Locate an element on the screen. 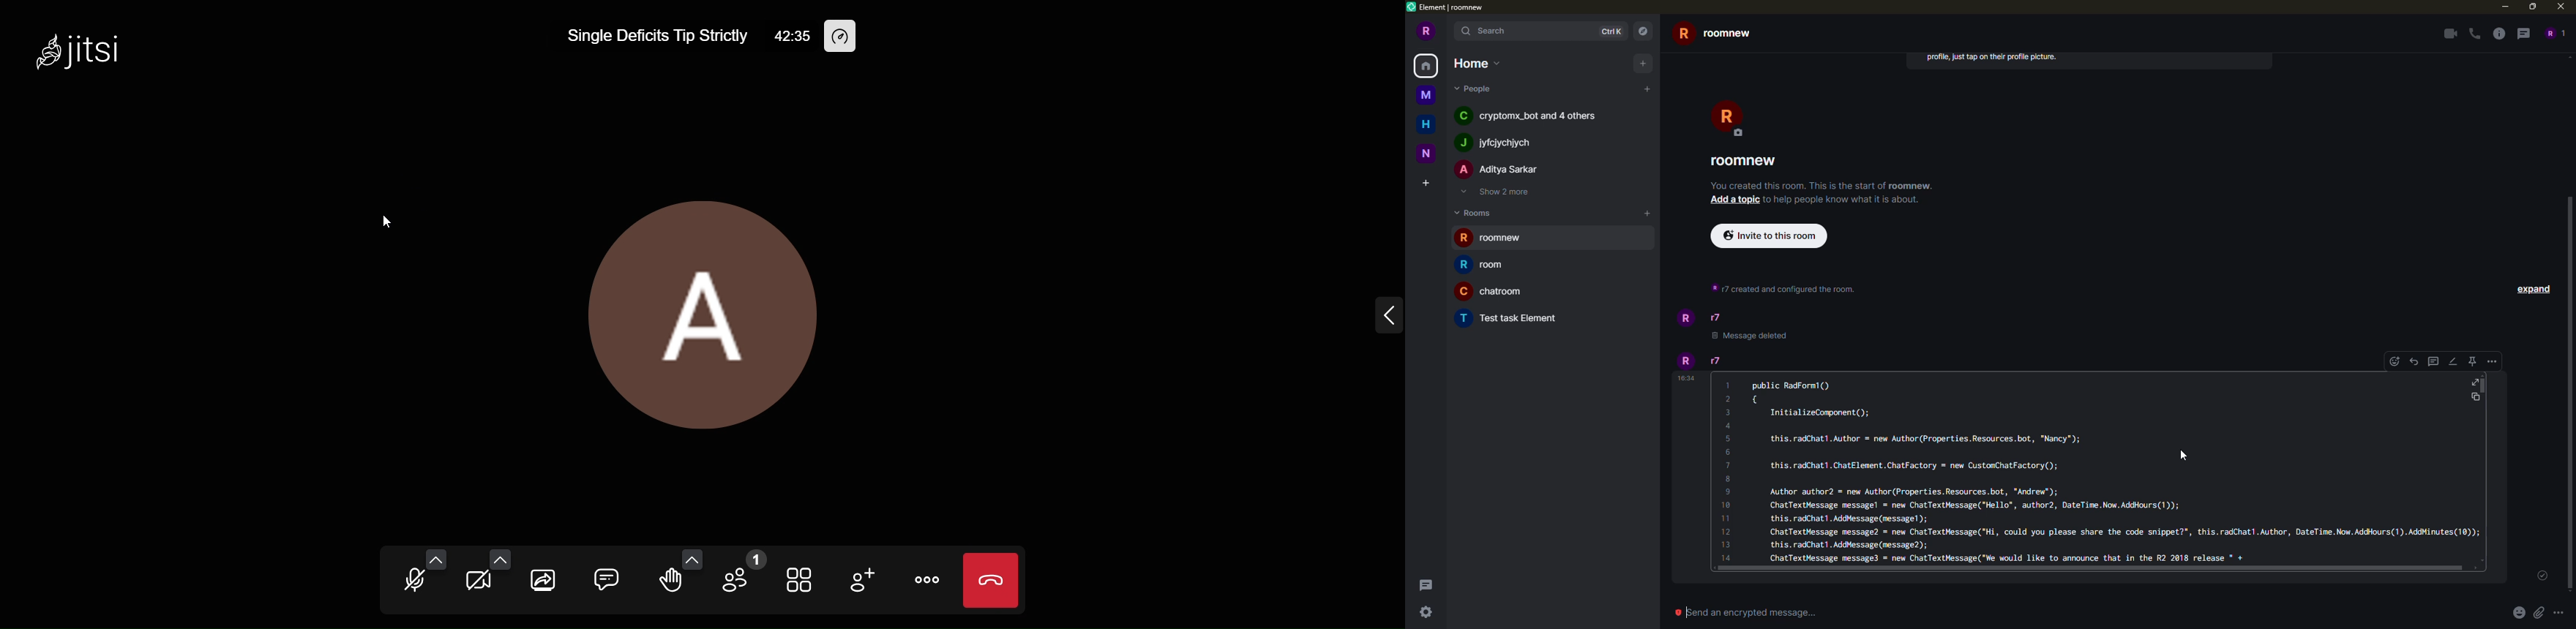  threads is located at coordinates (2433, 363).